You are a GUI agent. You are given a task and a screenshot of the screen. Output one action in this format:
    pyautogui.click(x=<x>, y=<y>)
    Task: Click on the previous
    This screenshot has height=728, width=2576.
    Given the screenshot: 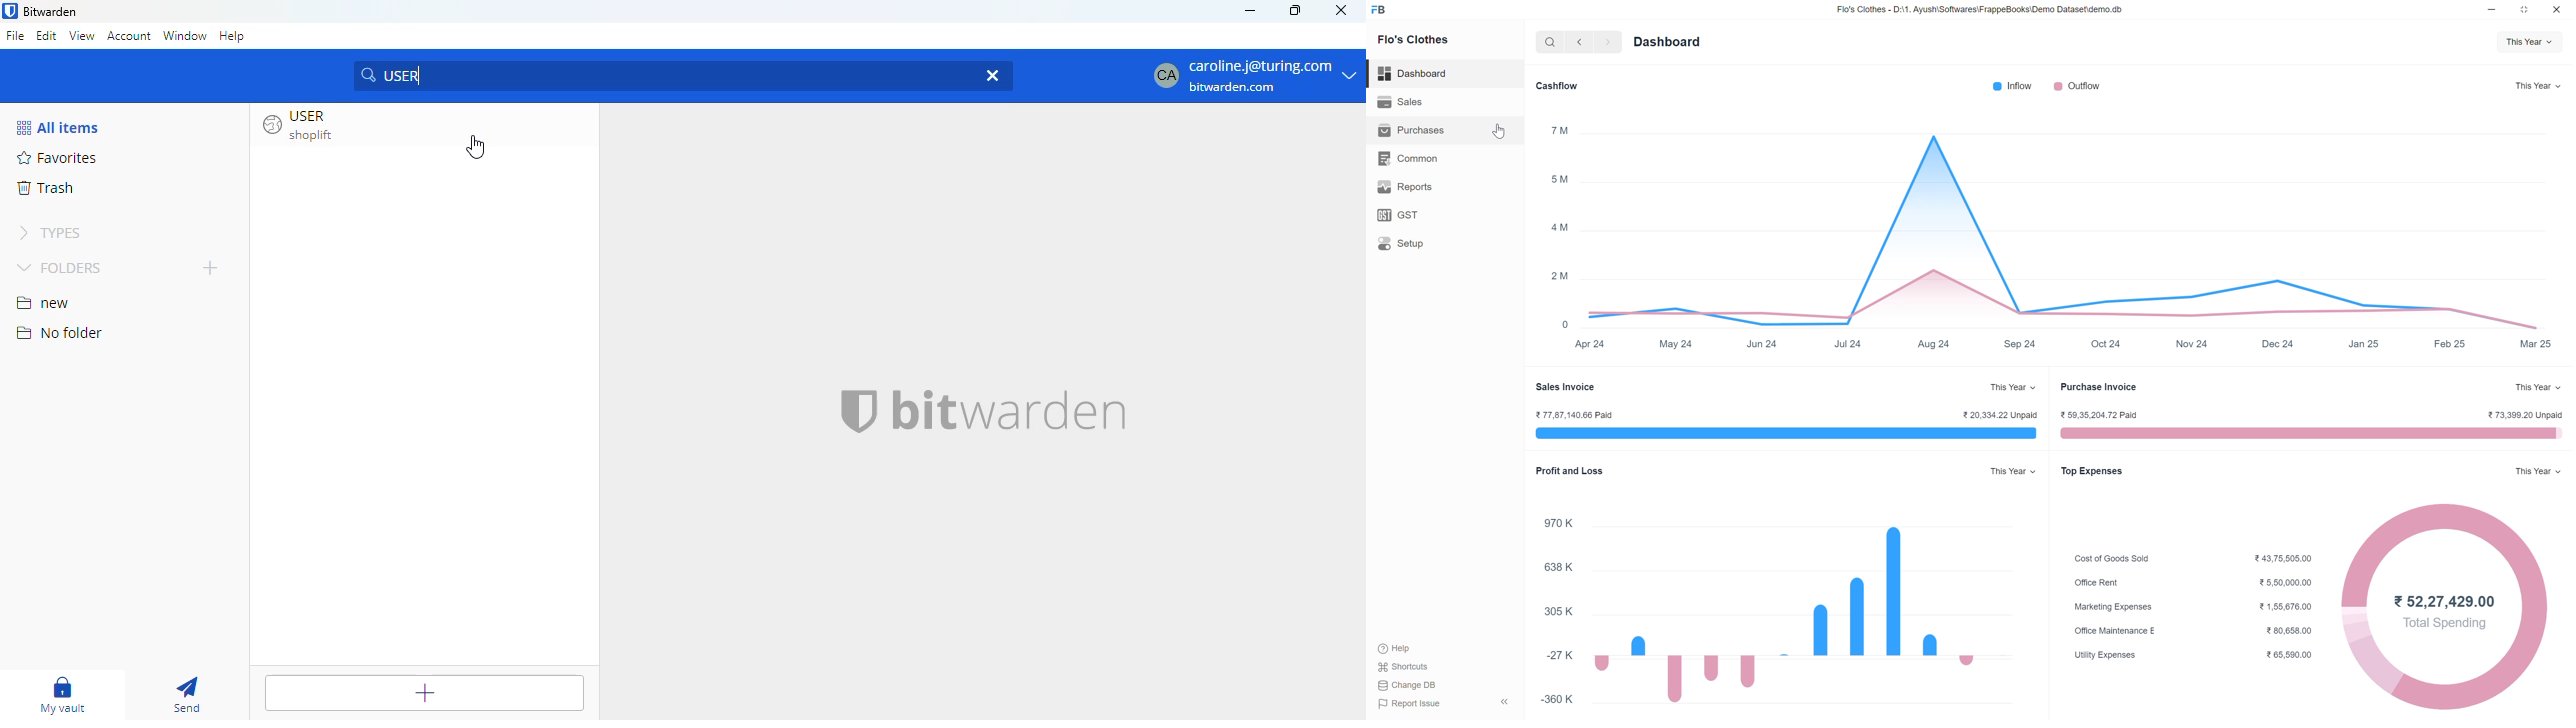 What is the action you would take?
    pyautogui.click(x=1606, y=41)
    